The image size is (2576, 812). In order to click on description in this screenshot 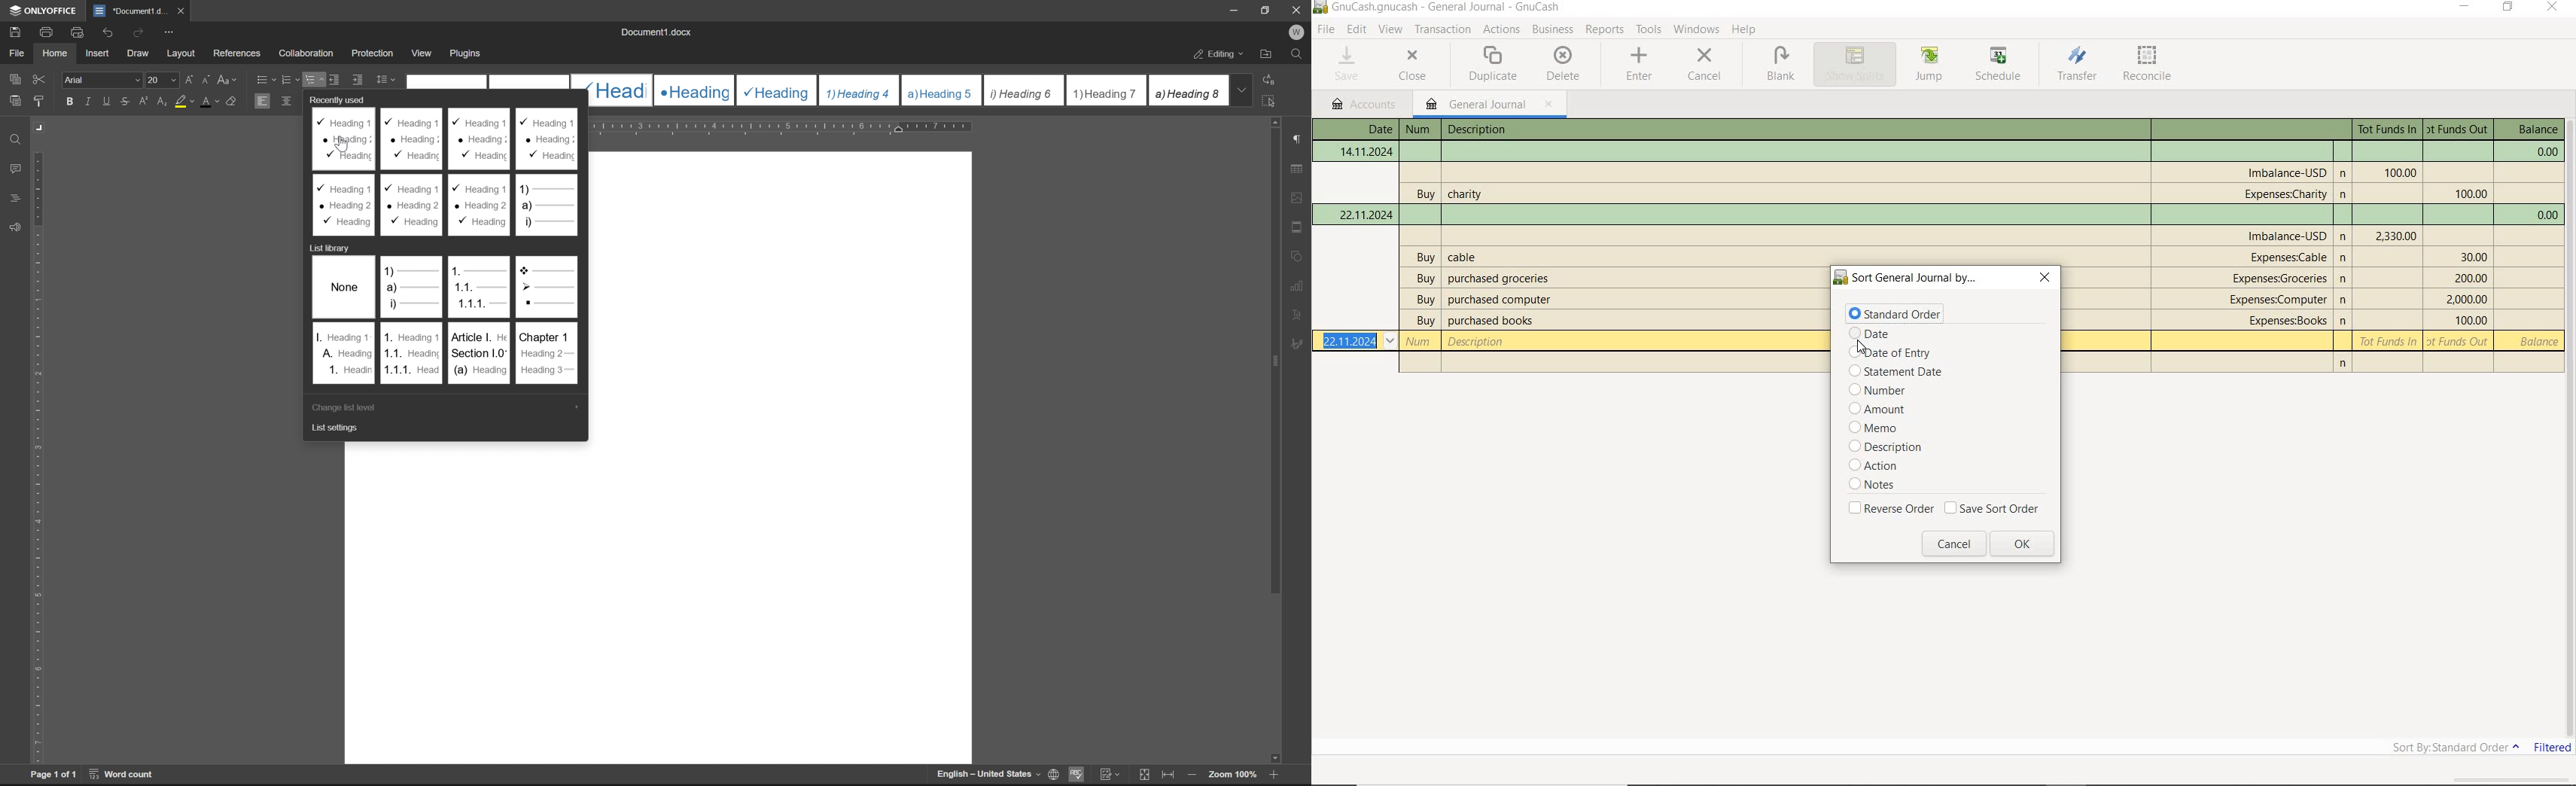, I will do `click(1463, 257)`.